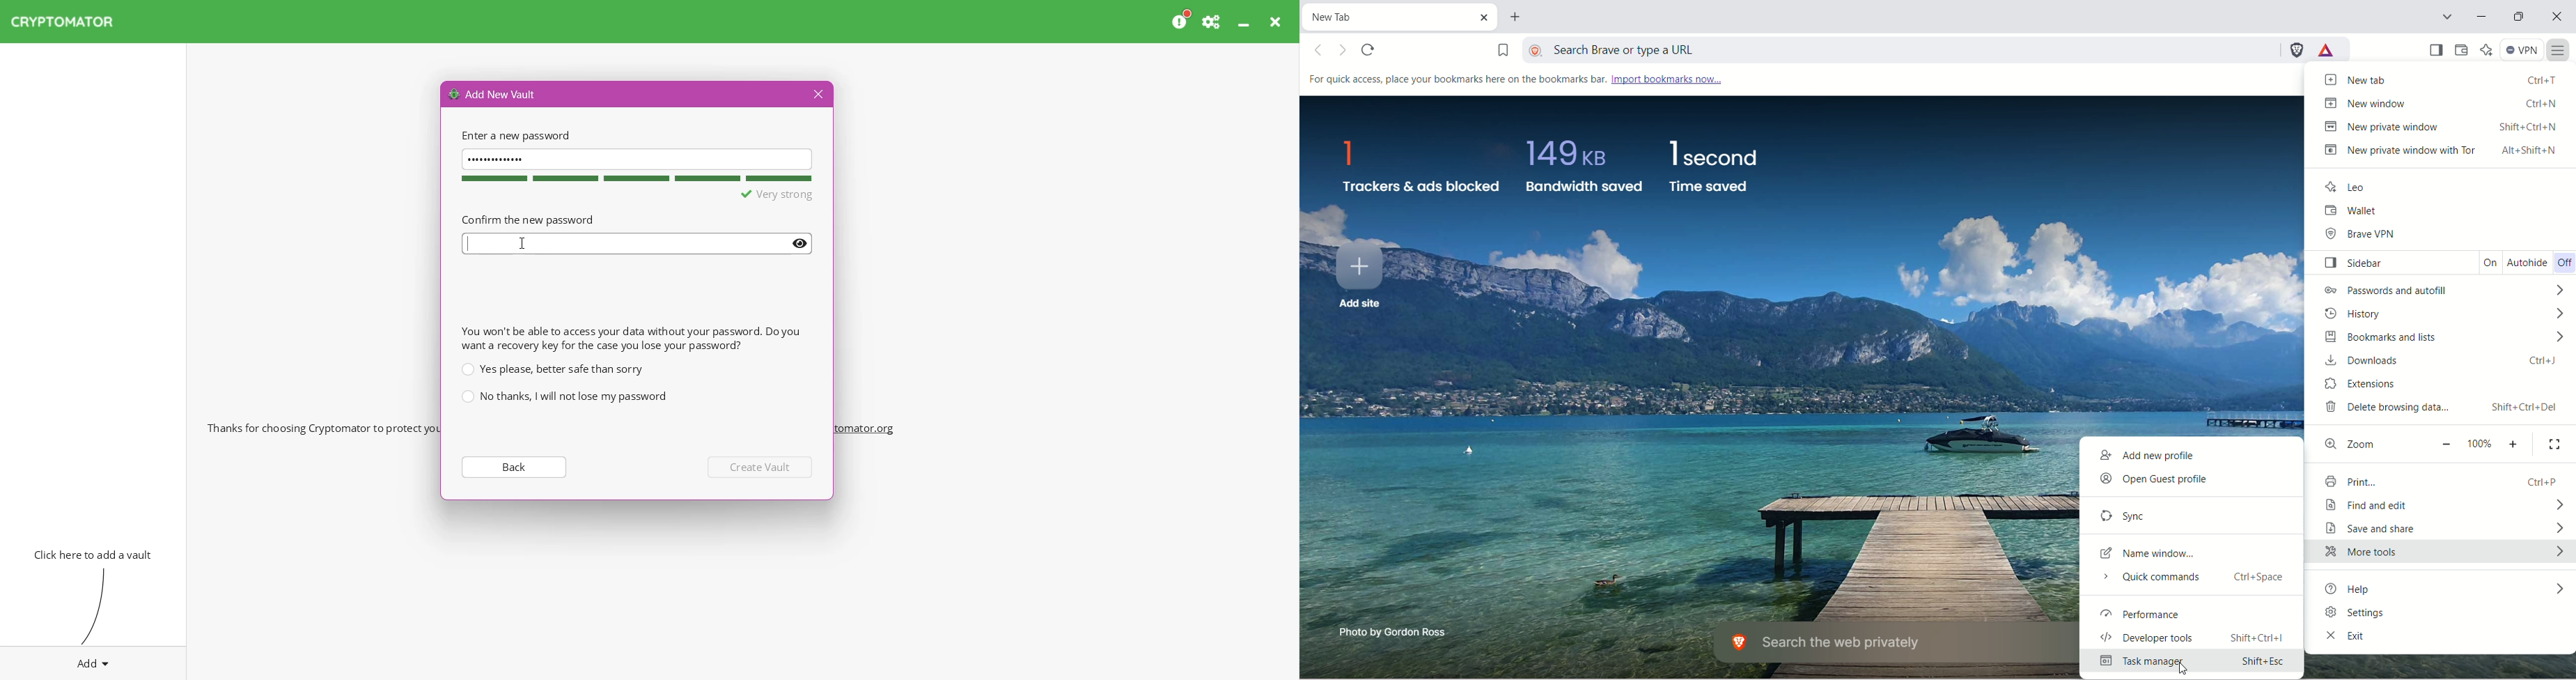 This screenshot has width=2576, height=700. I want to click on Please consider donating, so click(1182, 20).